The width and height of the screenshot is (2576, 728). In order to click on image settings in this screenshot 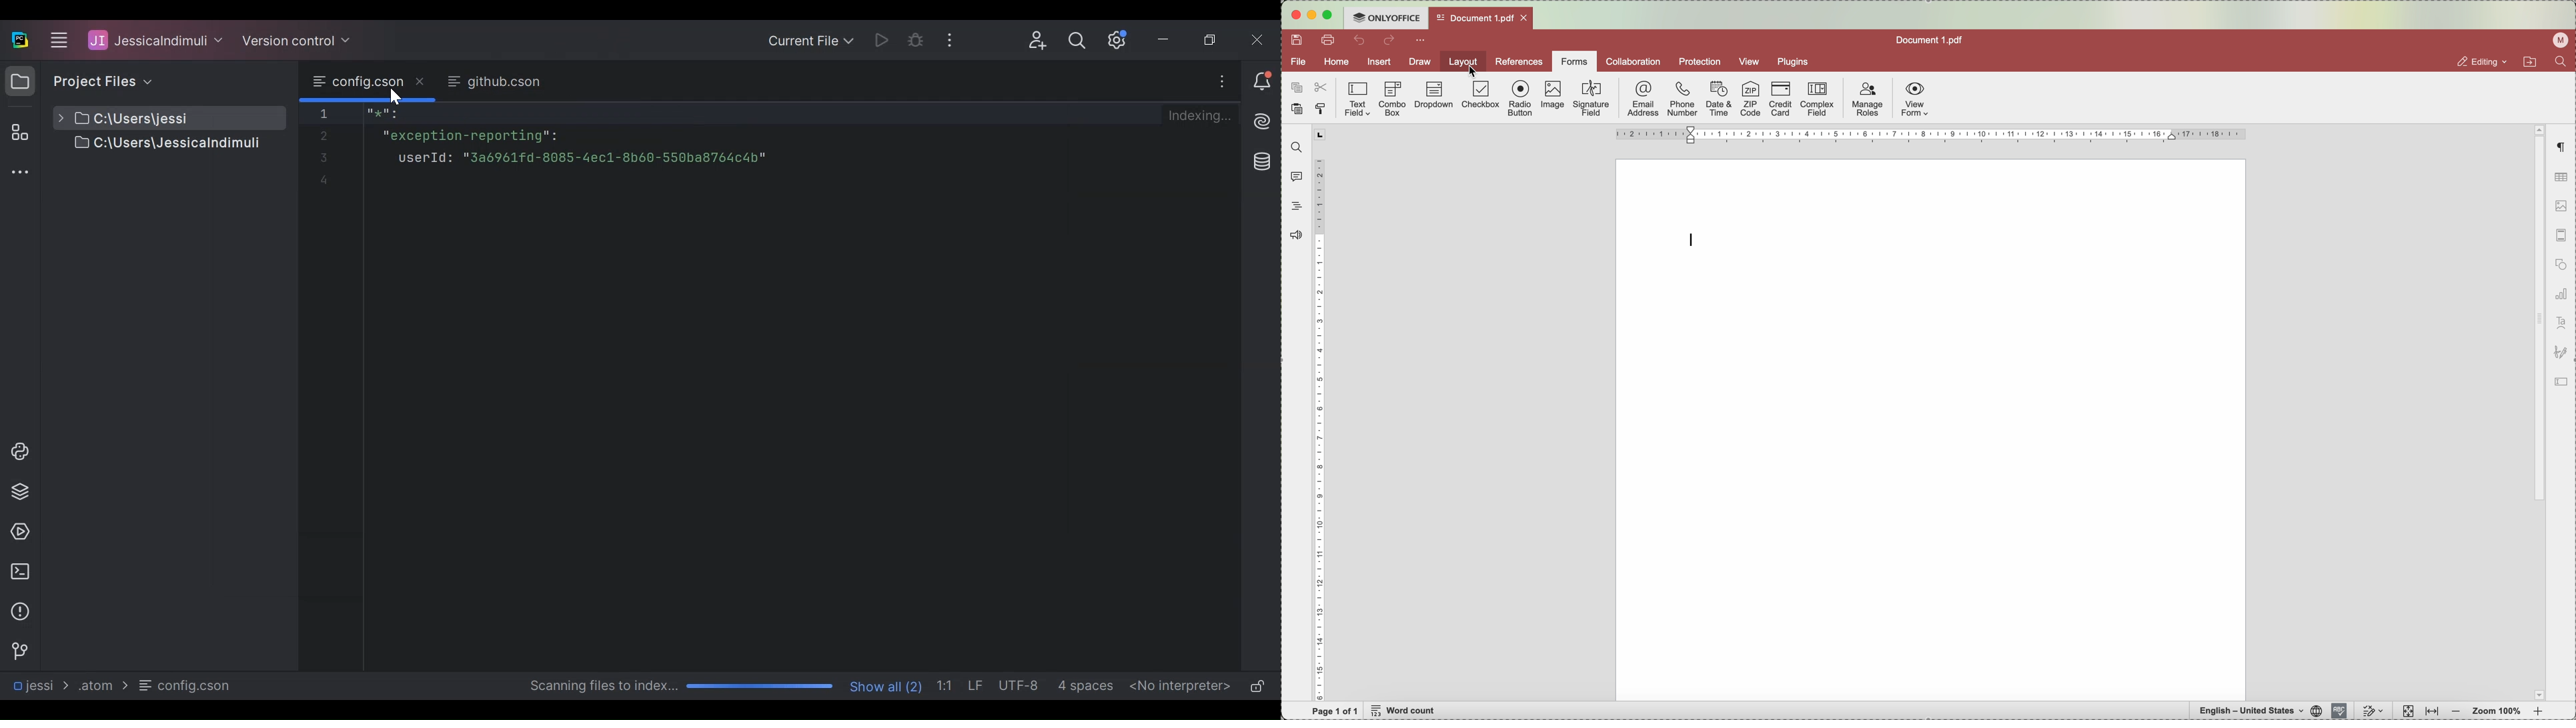, I will do `click(2561, 208)`.